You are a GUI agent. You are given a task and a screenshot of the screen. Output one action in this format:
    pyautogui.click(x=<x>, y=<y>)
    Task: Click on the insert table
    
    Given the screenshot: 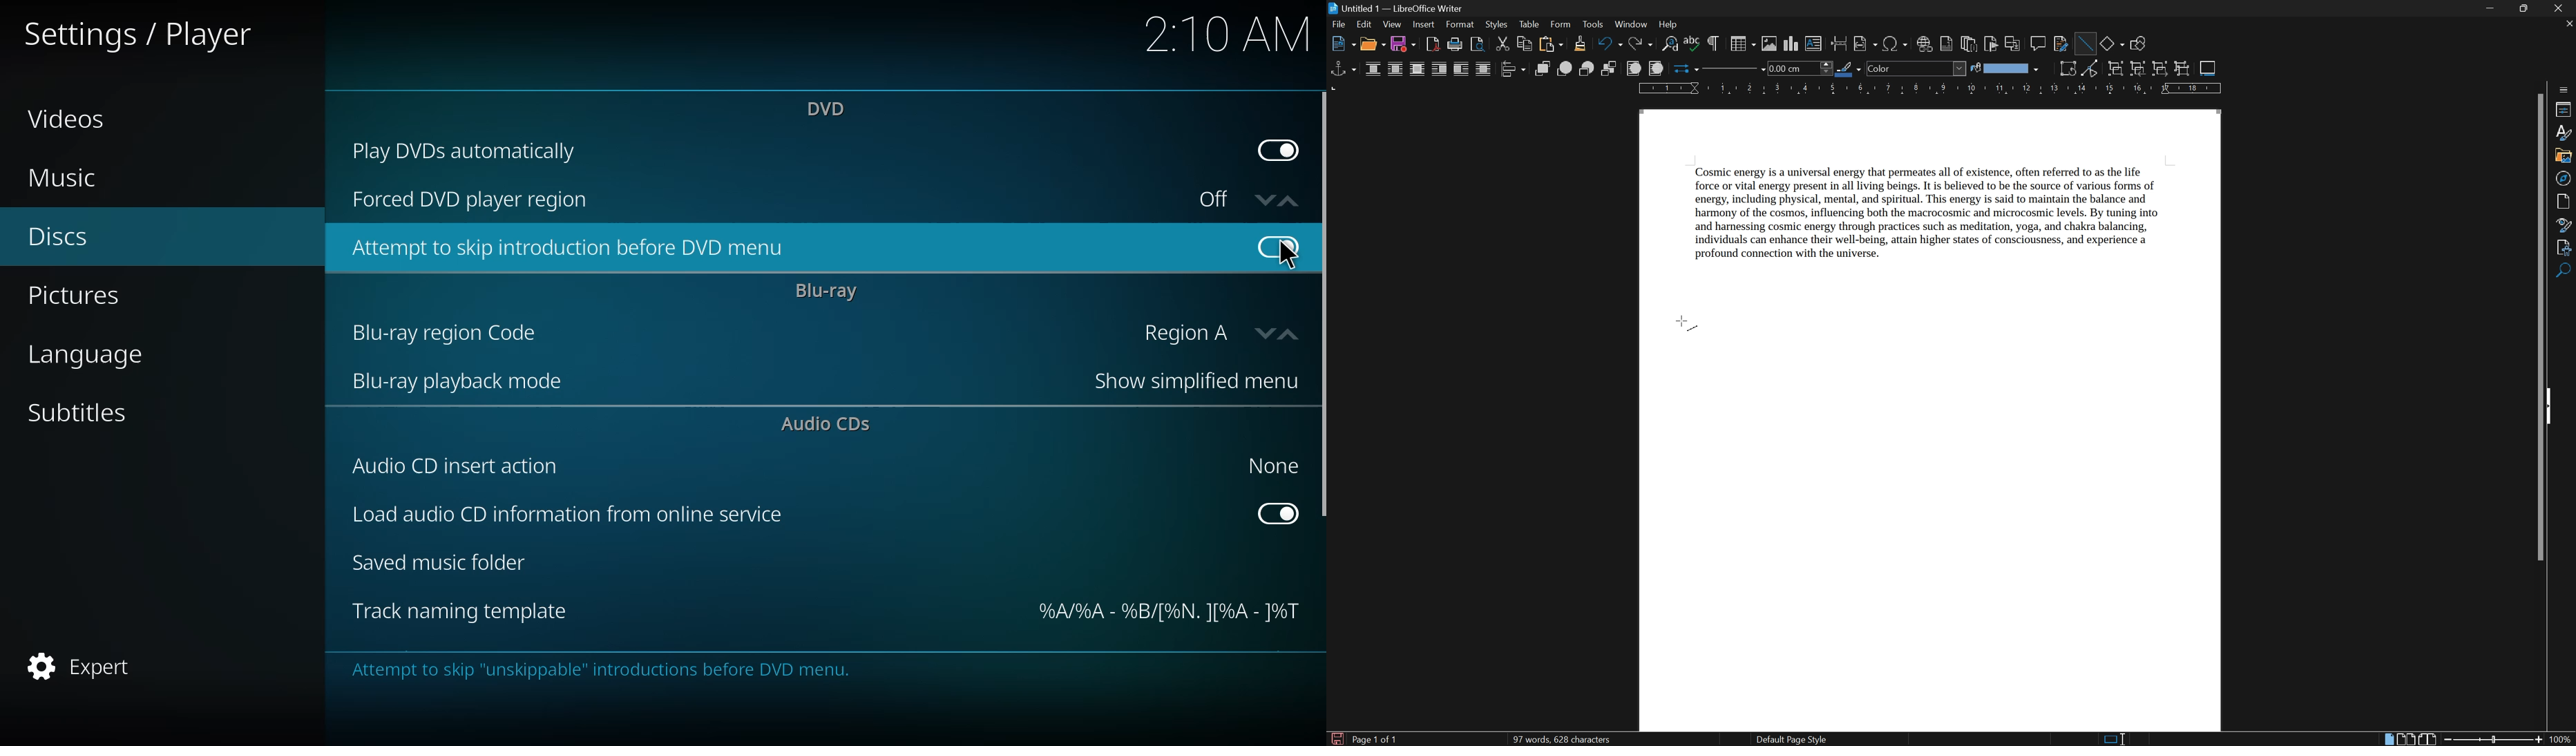 What is the action you would take?
    pyautogui.click(x=1742, y=43)
    